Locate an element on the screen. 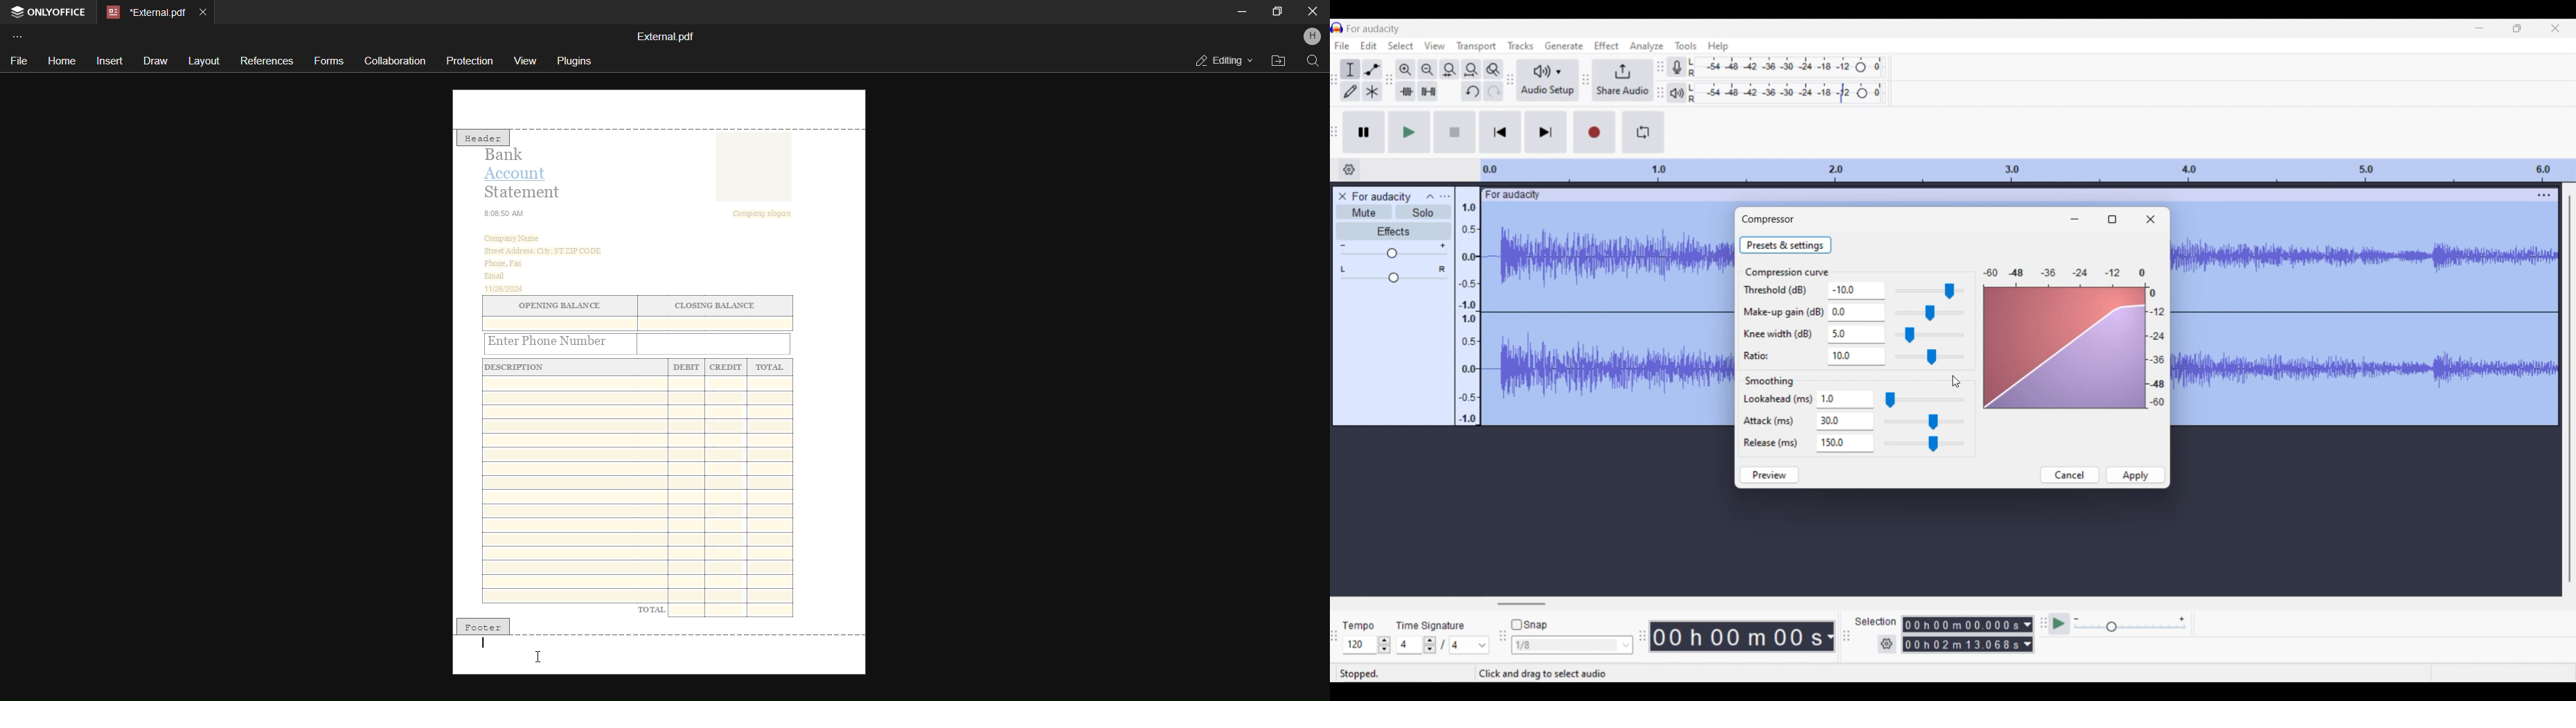 This screenshot has width=2576, height=728. Ratio slider is located at coordinates (1930, 357).